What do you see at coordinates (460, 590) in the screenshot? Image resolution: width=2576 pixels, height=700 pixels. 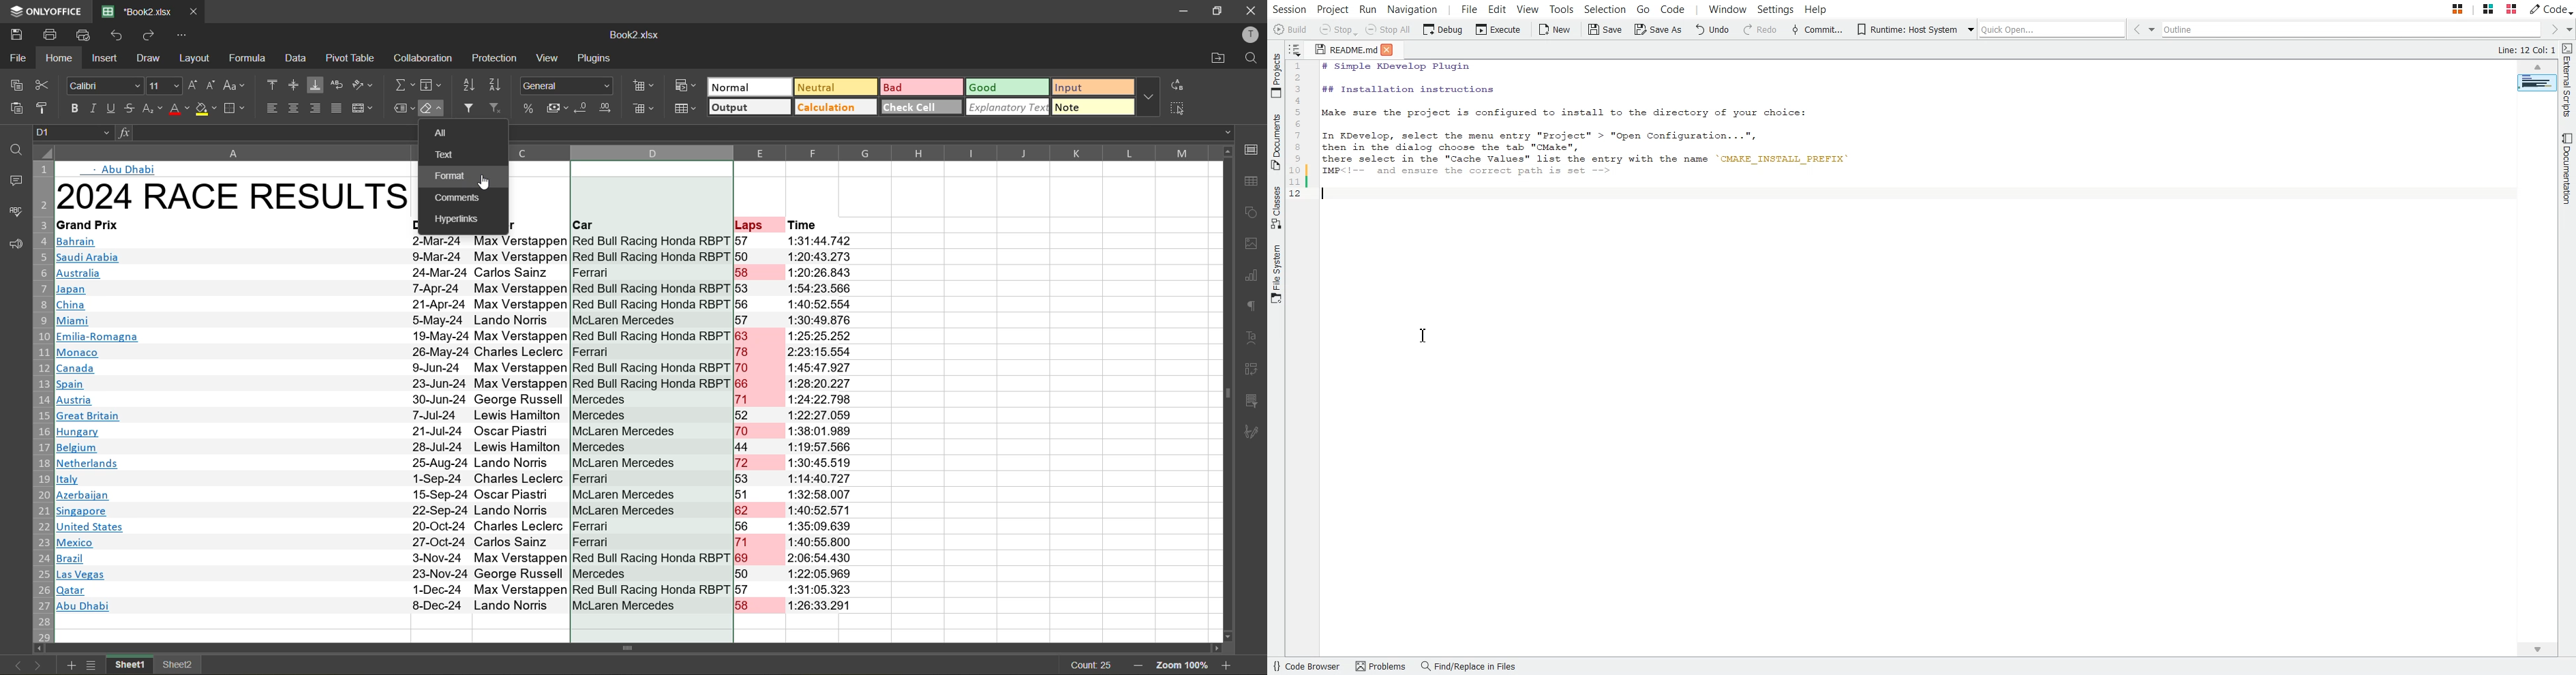 I see `|Qatar 1-Dec-24 Max Verstappen Red Bull Racing Honda RBr 1 of 1:31:00.323` at bounding box center [460, 590].